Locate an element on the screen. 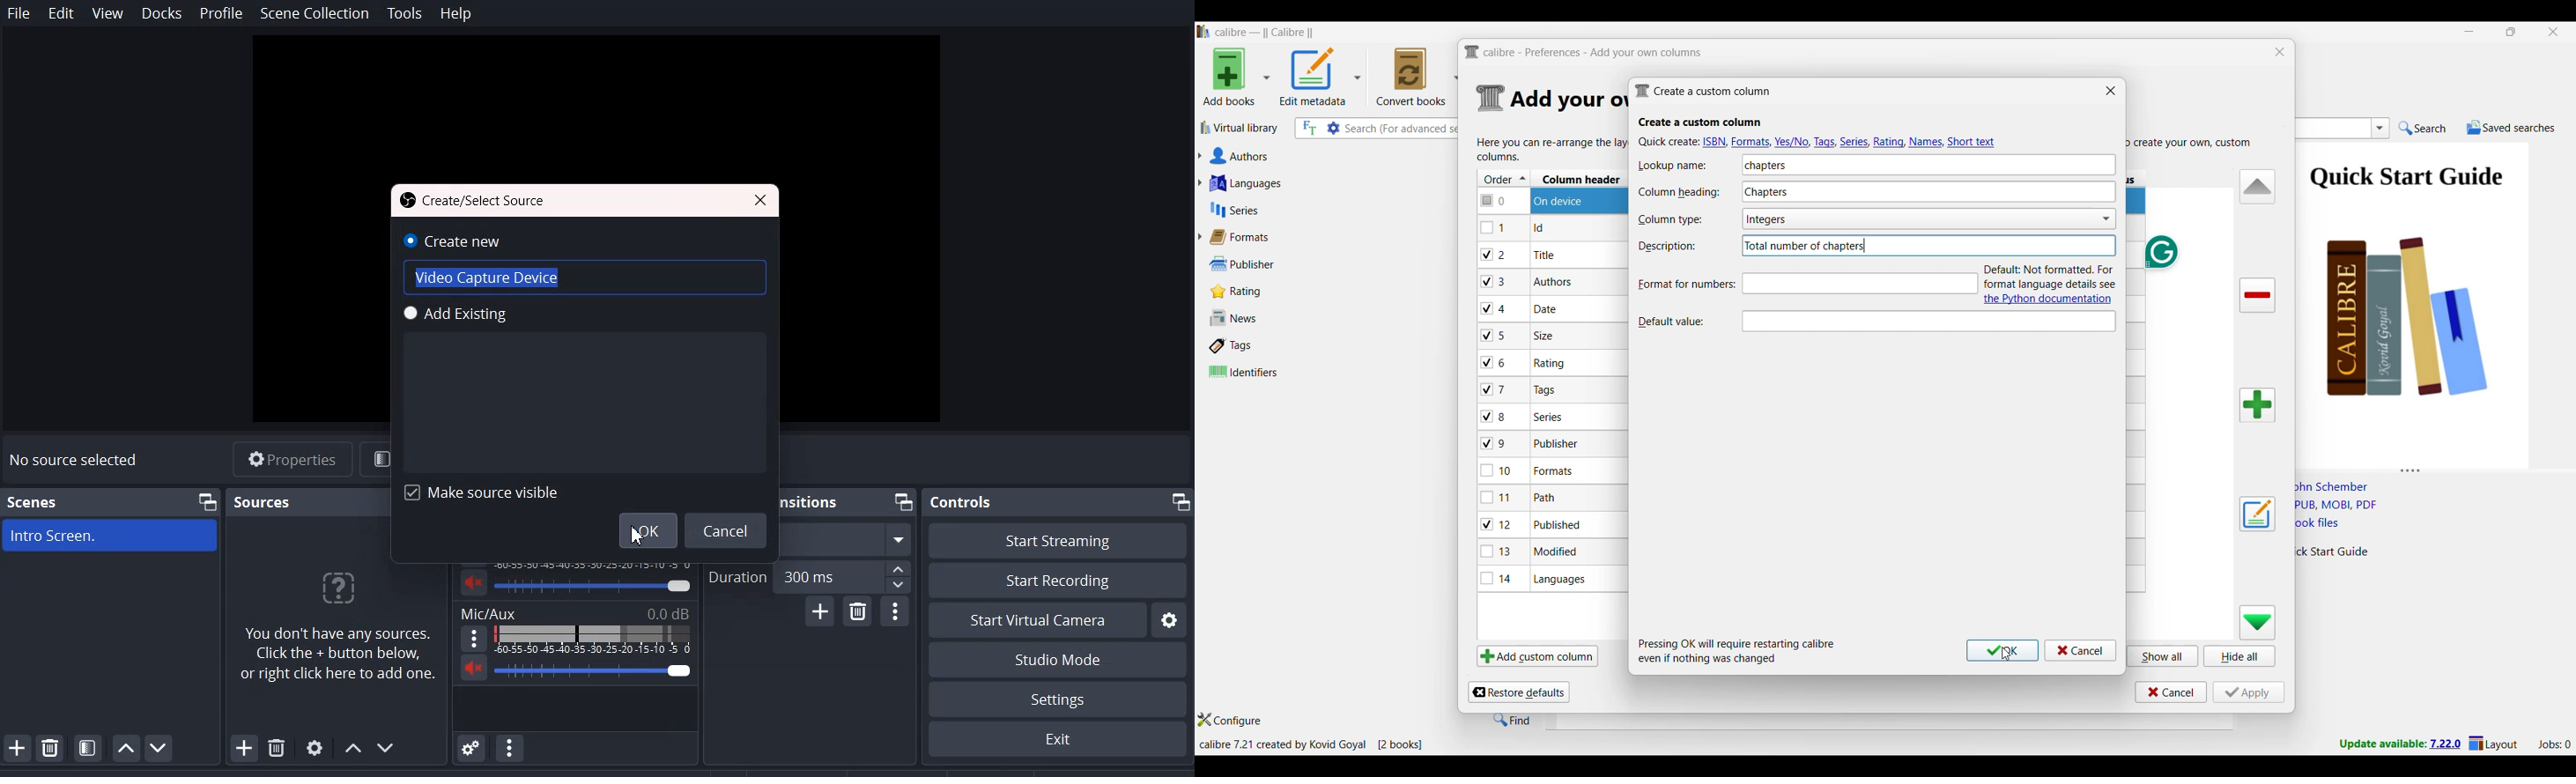  Rating is located at coordinates (1244, 291).